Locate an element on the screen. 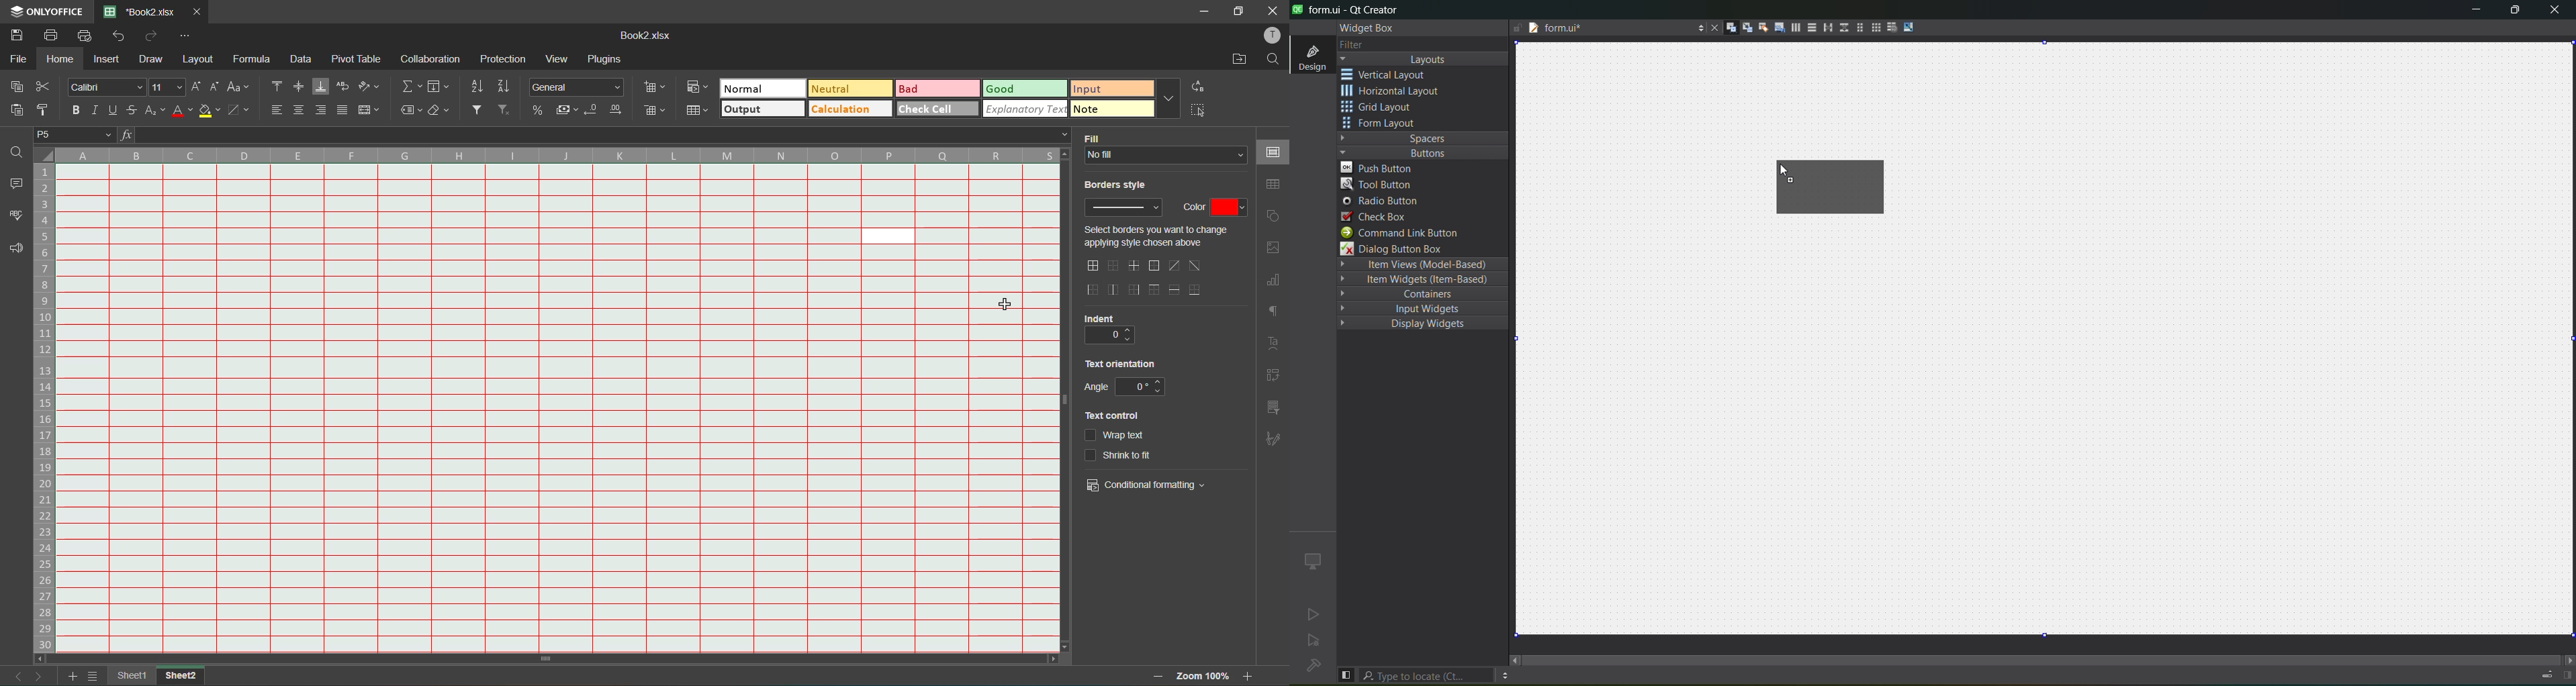 The width and height of the screenshot is (2576, 700). row numbers is located at coordinates (48, 409).